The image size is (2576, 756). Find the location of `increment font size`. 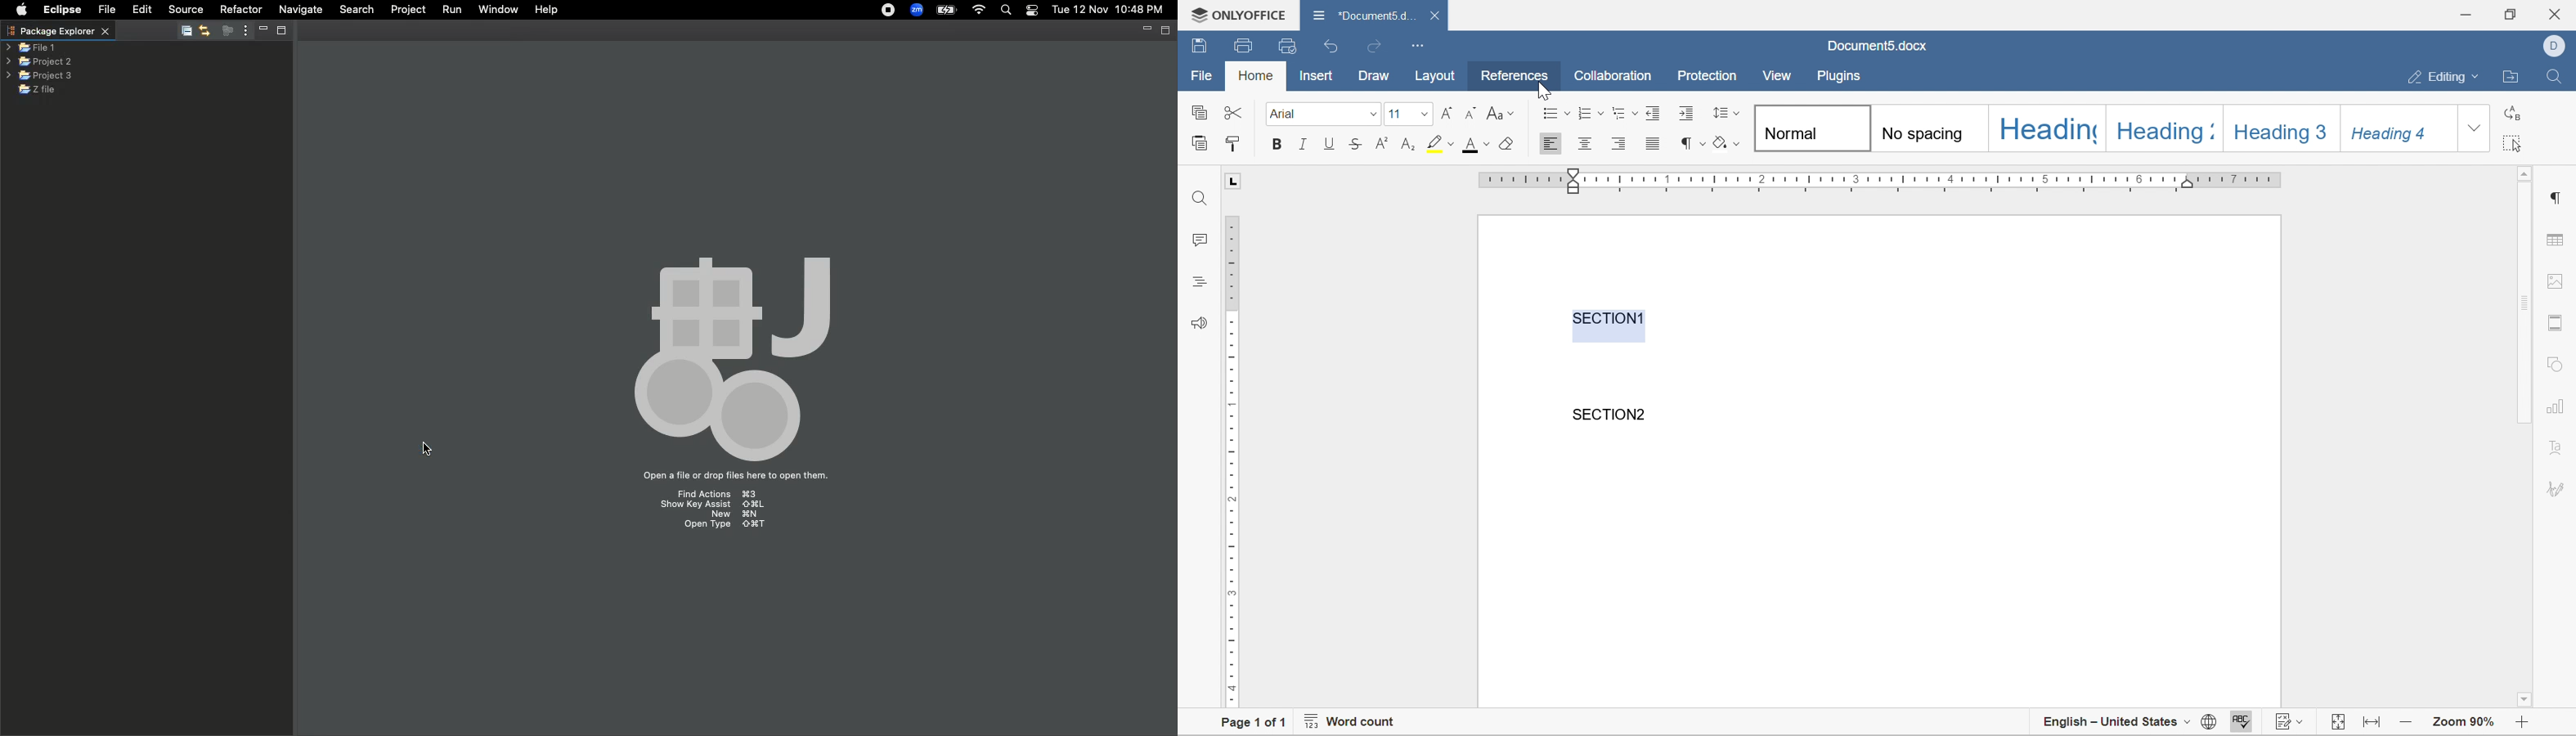

increment font size is located at coordinates (1446, 112).